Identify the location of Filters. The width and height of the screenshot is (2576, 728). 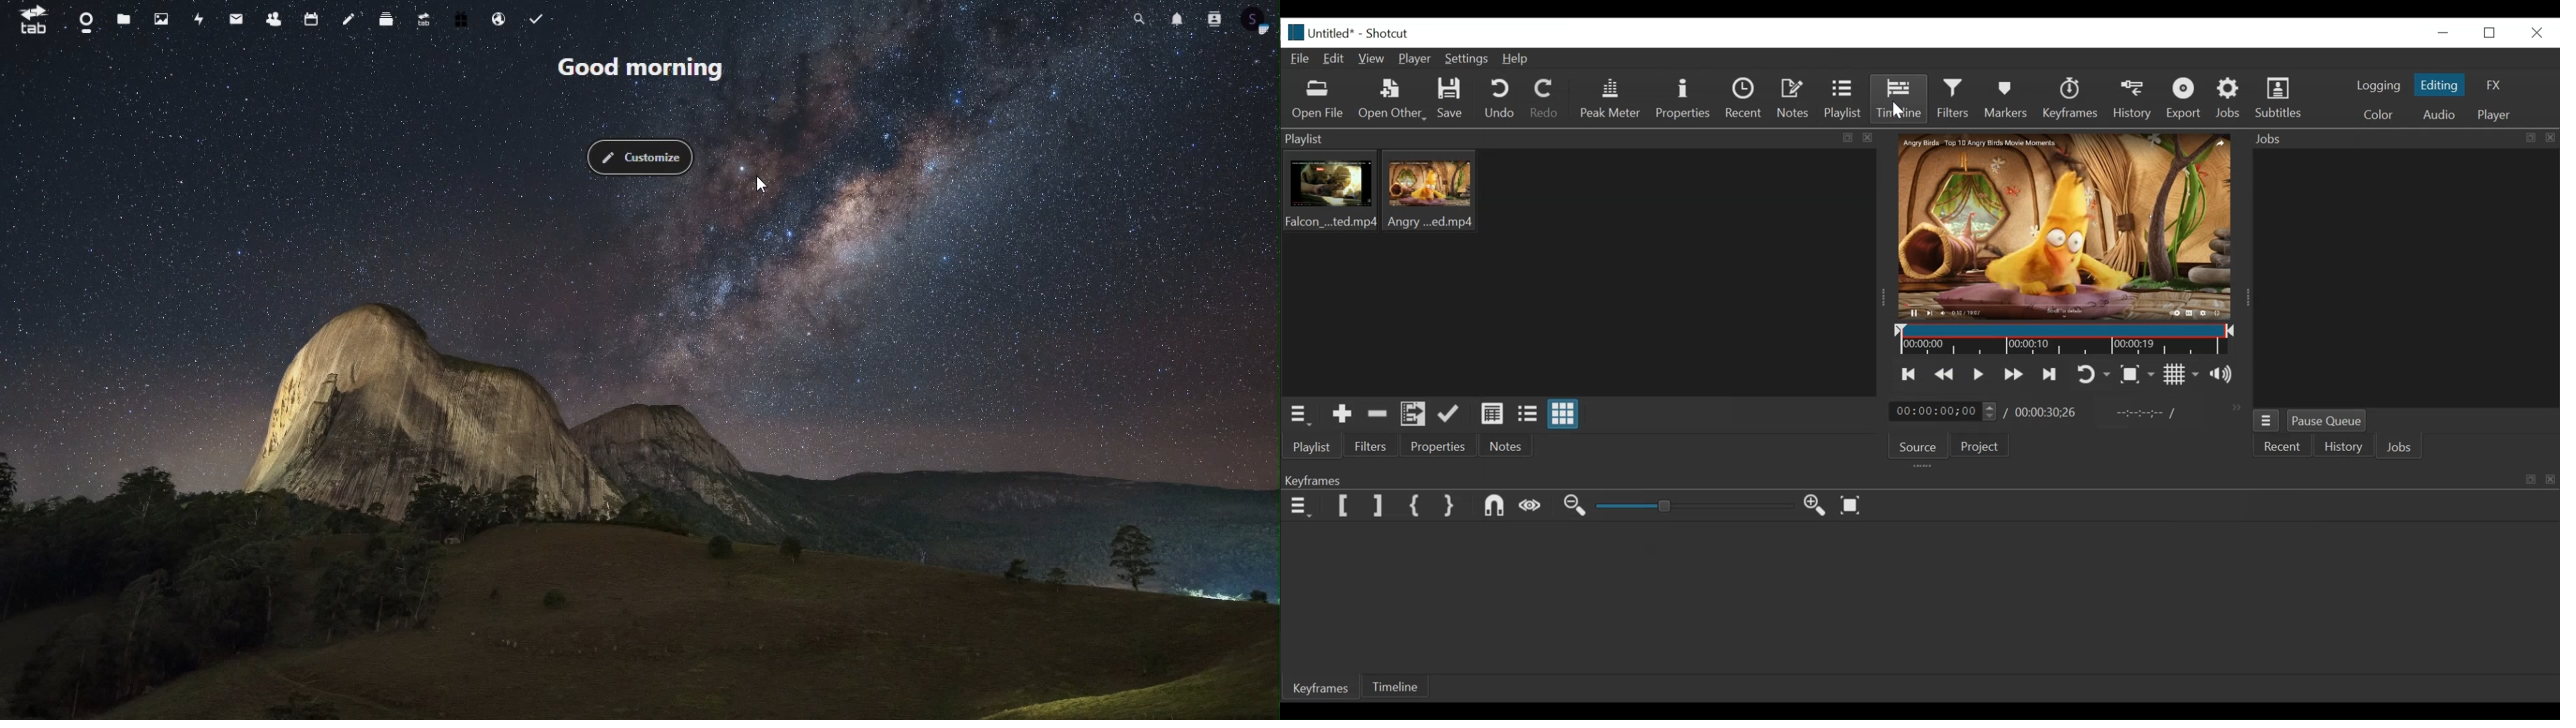
(1371, 447).